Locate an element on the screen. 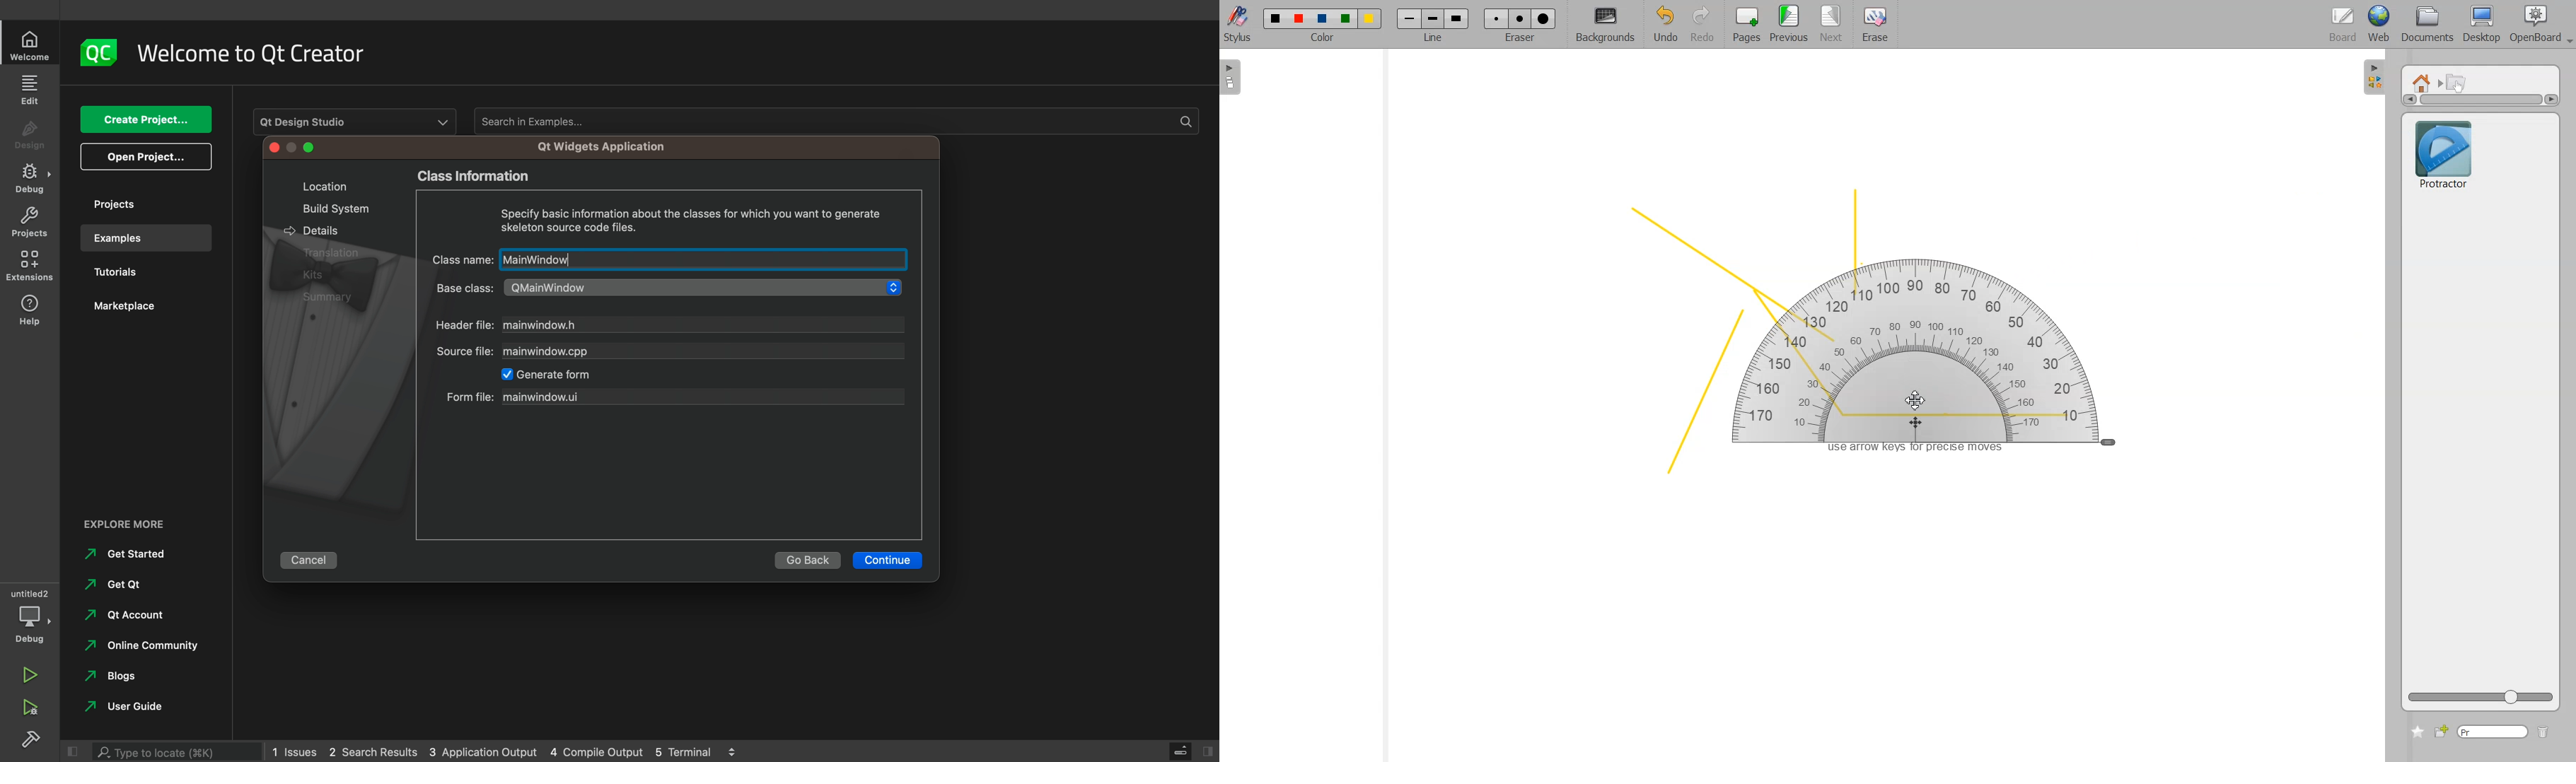  debug and run is located at coordinates (30, 707).